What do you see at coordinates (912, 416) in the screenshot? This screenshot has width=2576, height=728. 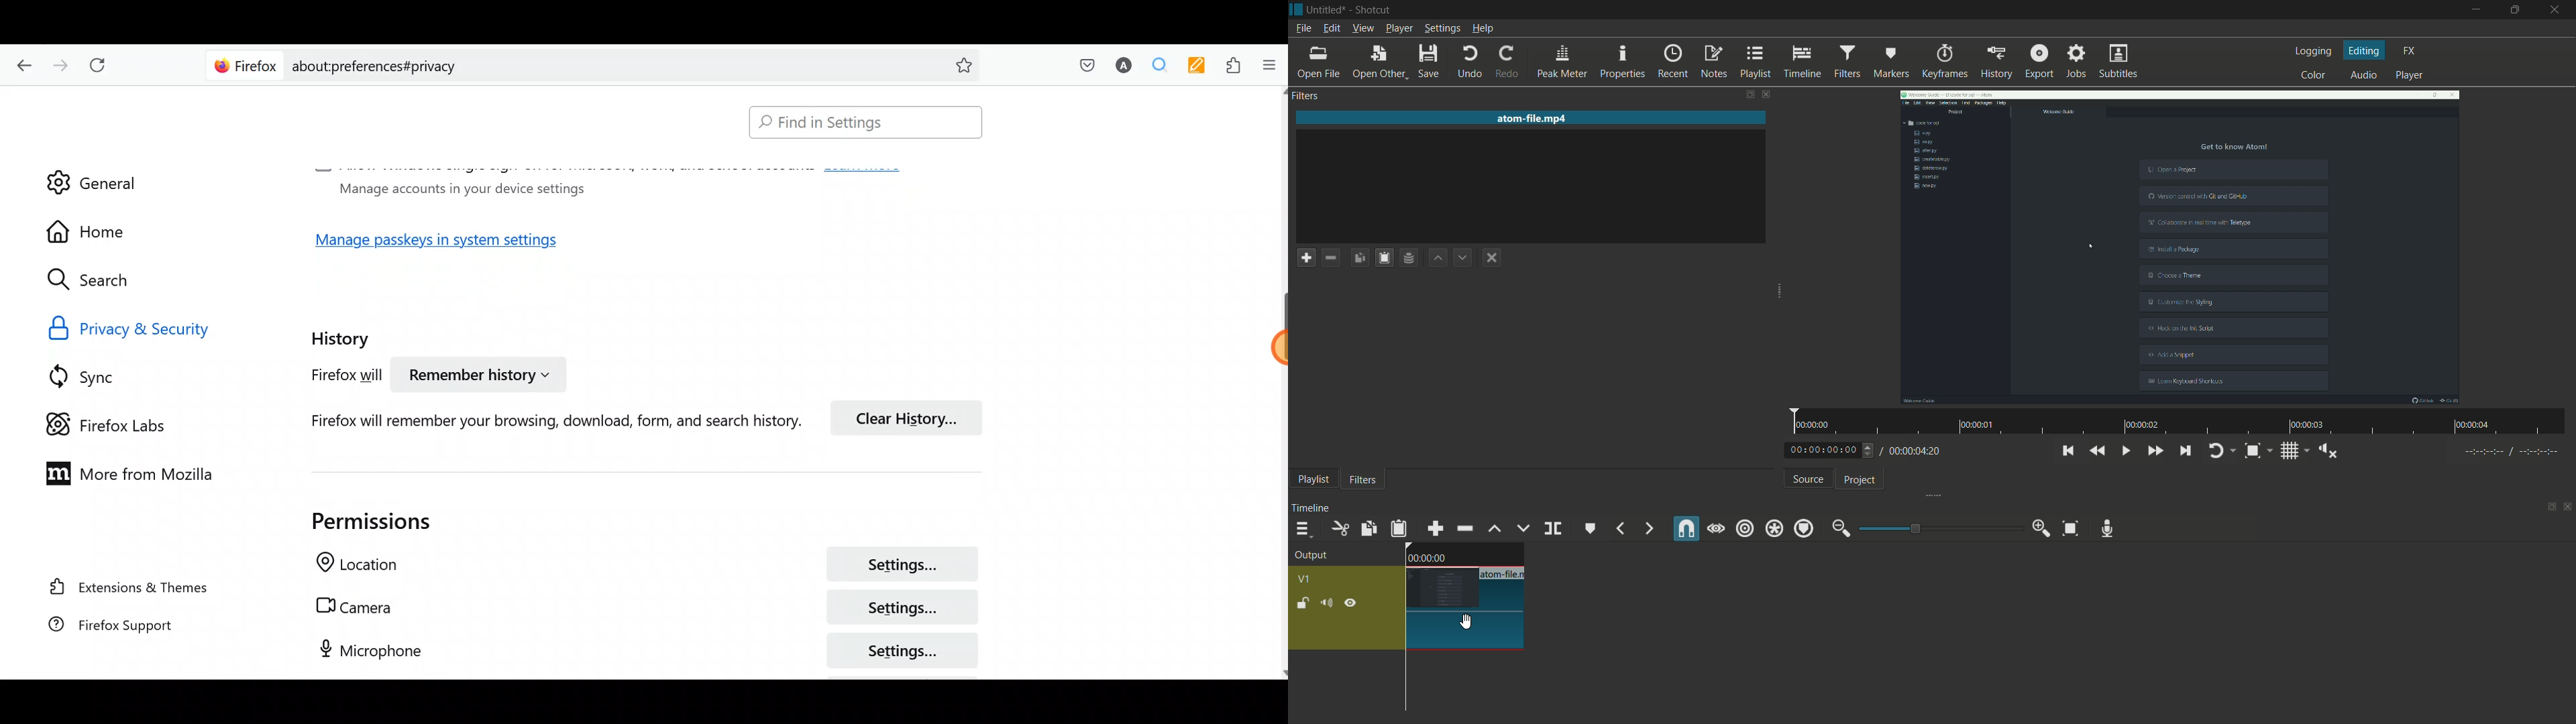 I see `Clear history` at bounding box center [912, 416].